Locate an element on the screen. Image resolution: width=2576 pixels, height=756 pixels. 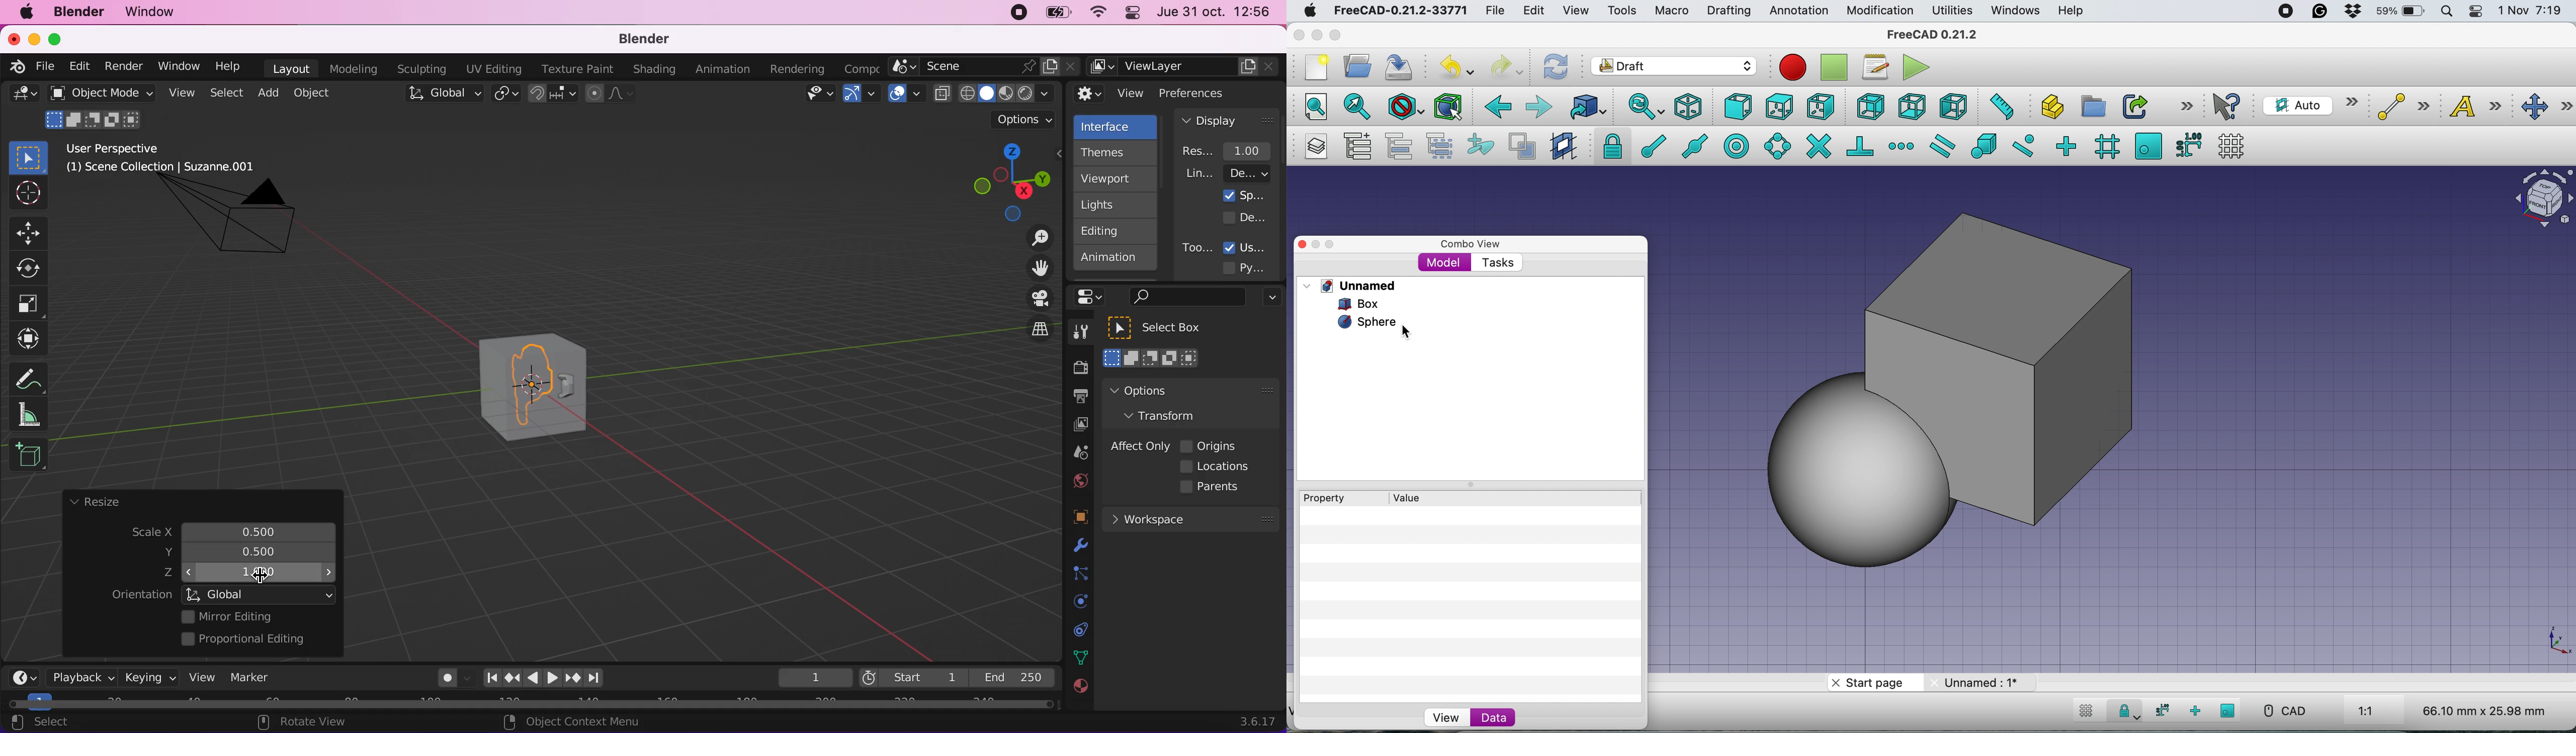
change working plane proxy is located at coordinates (1562, 147).